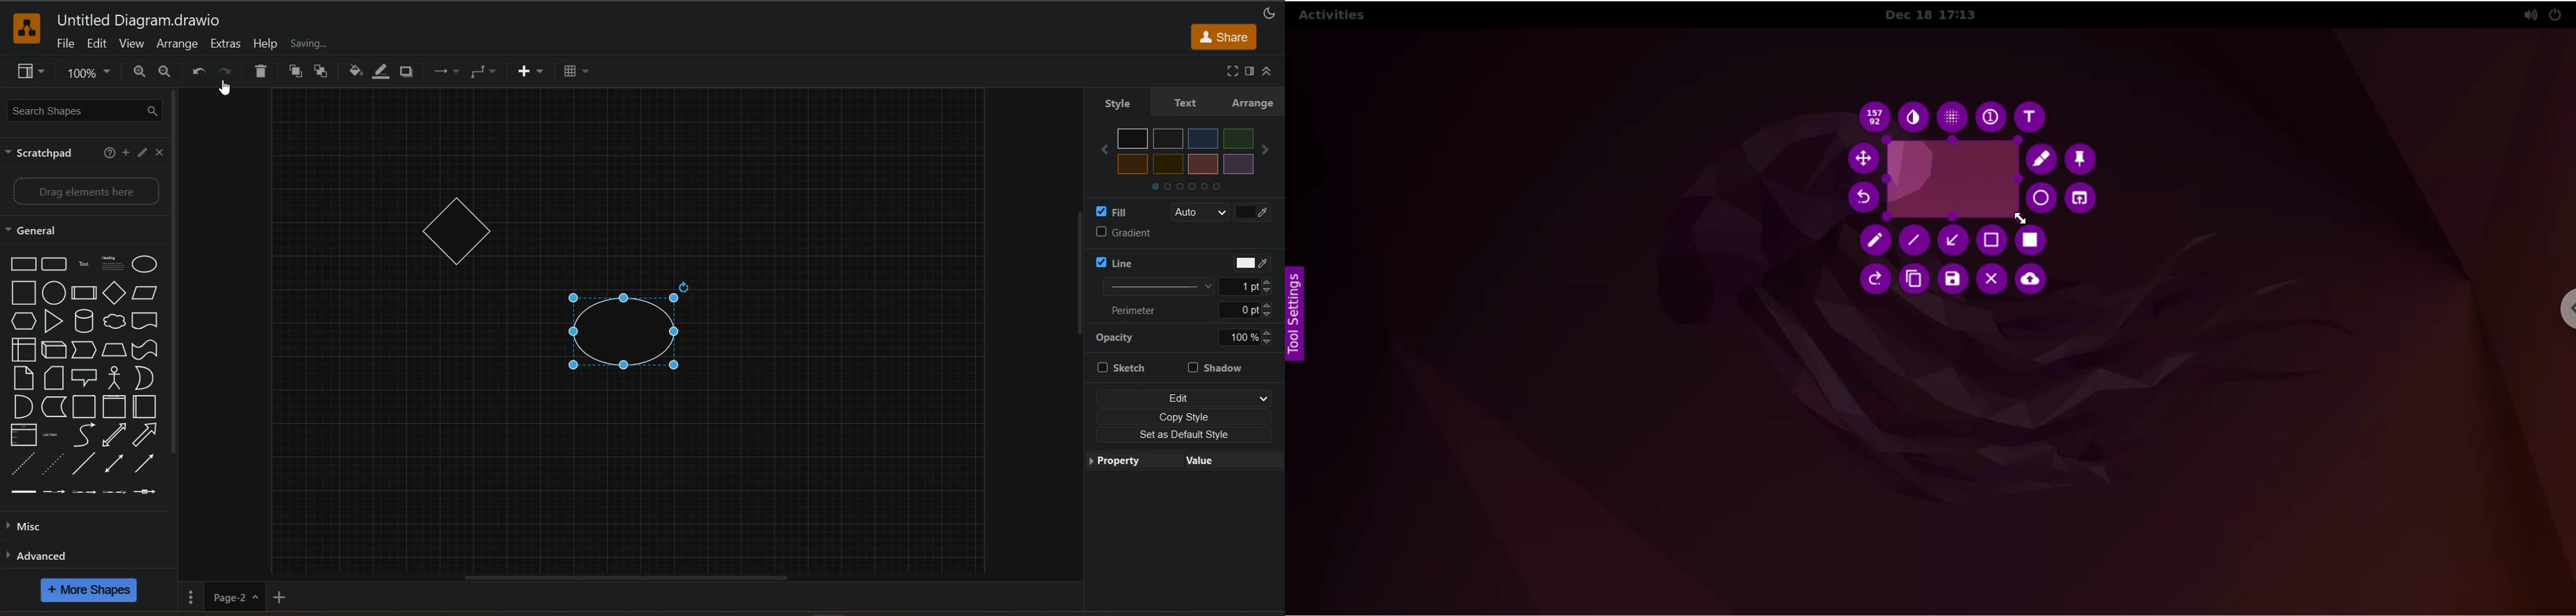  What do you see at coordinates (86, 465) in the screenshot?
I see `line` at bounding box center [86, 465].